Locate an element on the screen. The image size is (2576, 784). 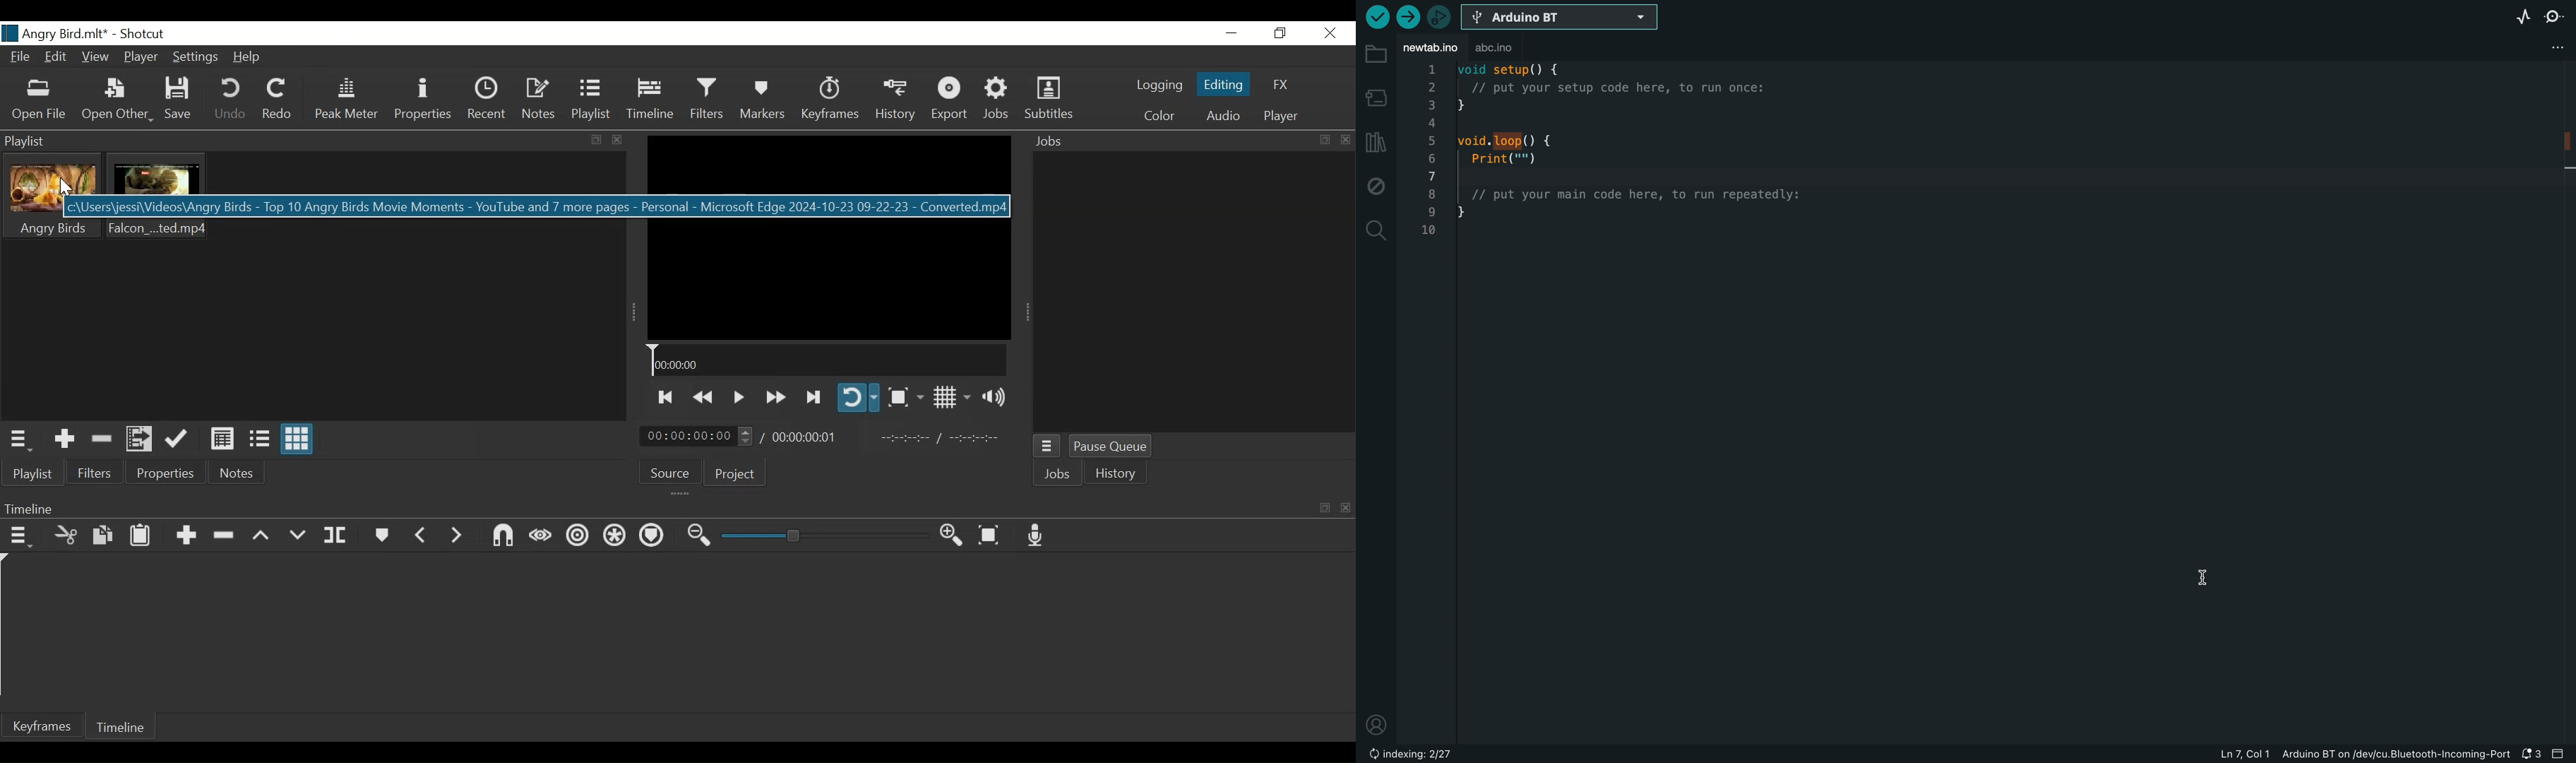
Previous marker is located at coordinates (422, 535).